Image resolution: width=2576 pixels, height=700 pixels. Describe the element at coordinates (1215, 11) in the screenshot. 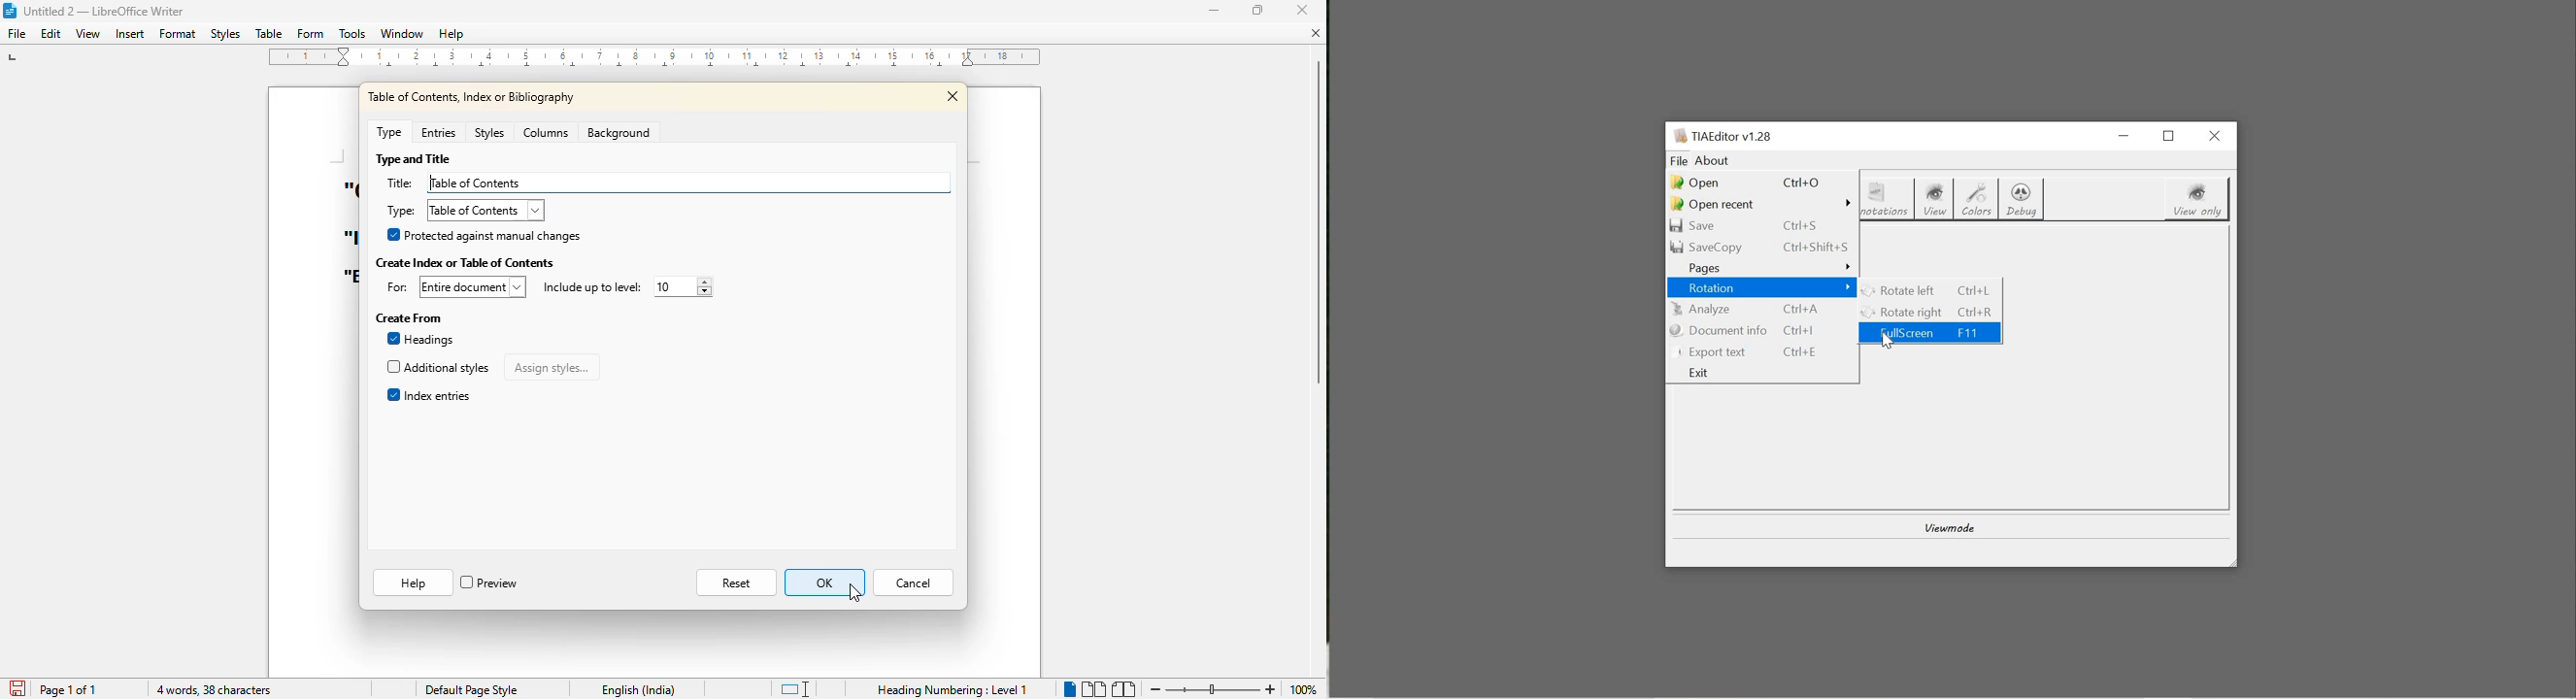

I see `minimize` at that location.